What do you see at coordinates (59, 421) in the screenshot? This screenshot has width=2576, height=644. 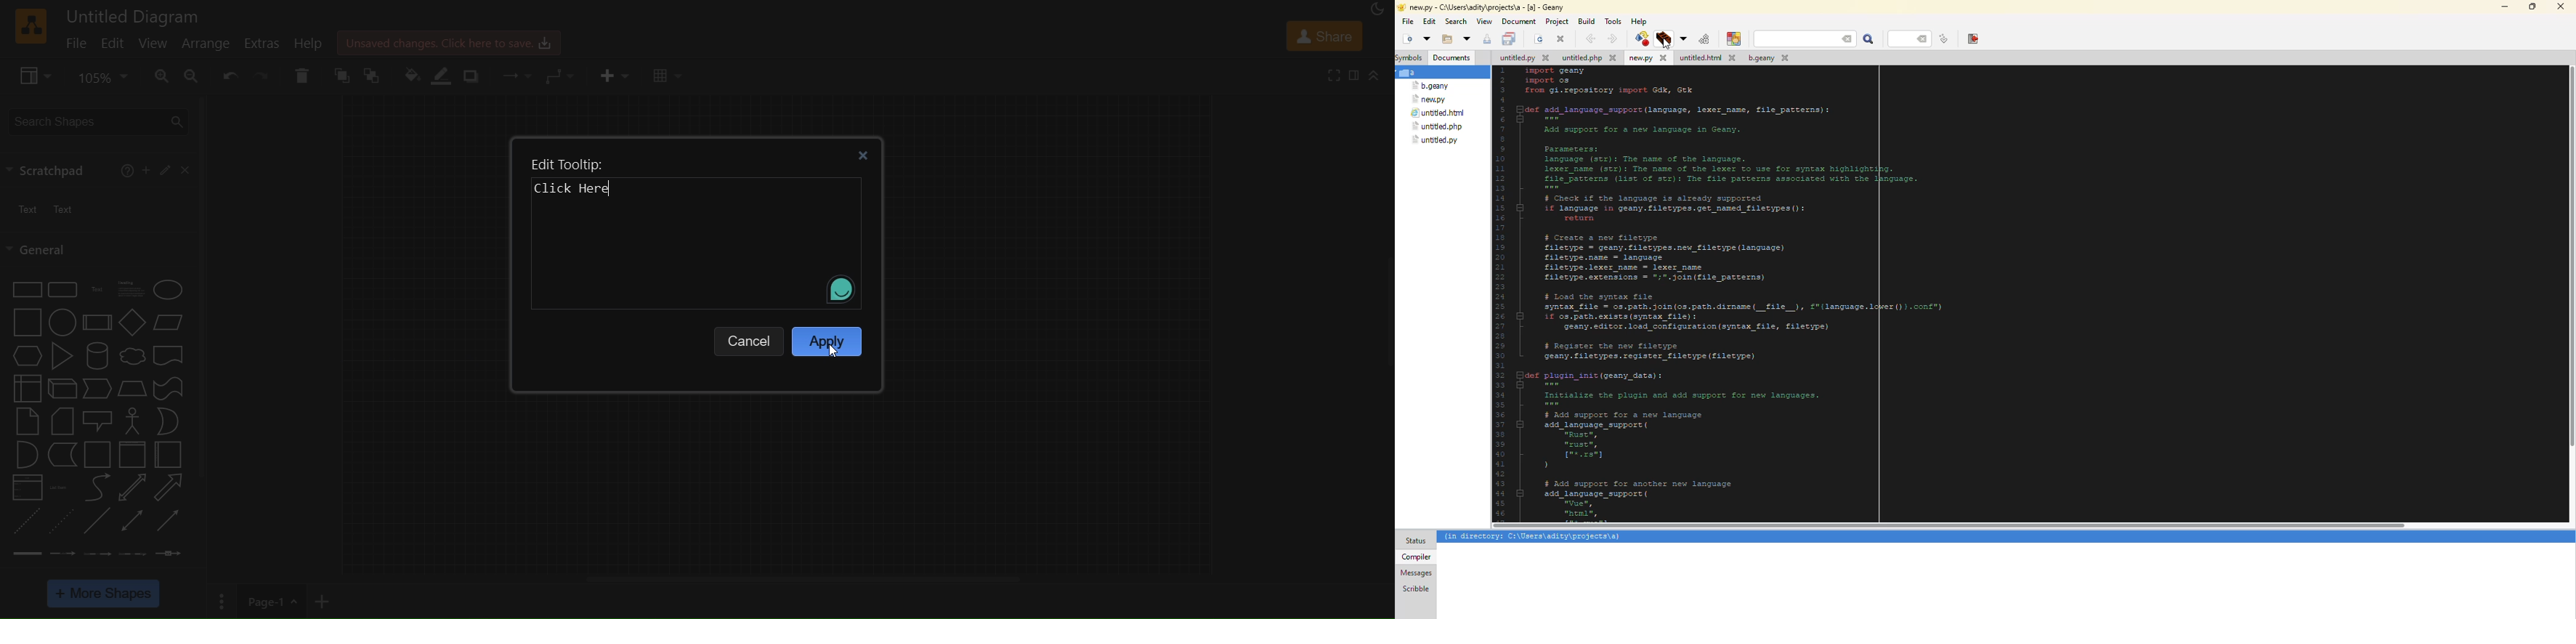 I see `card` at bounding box center [59, 421].